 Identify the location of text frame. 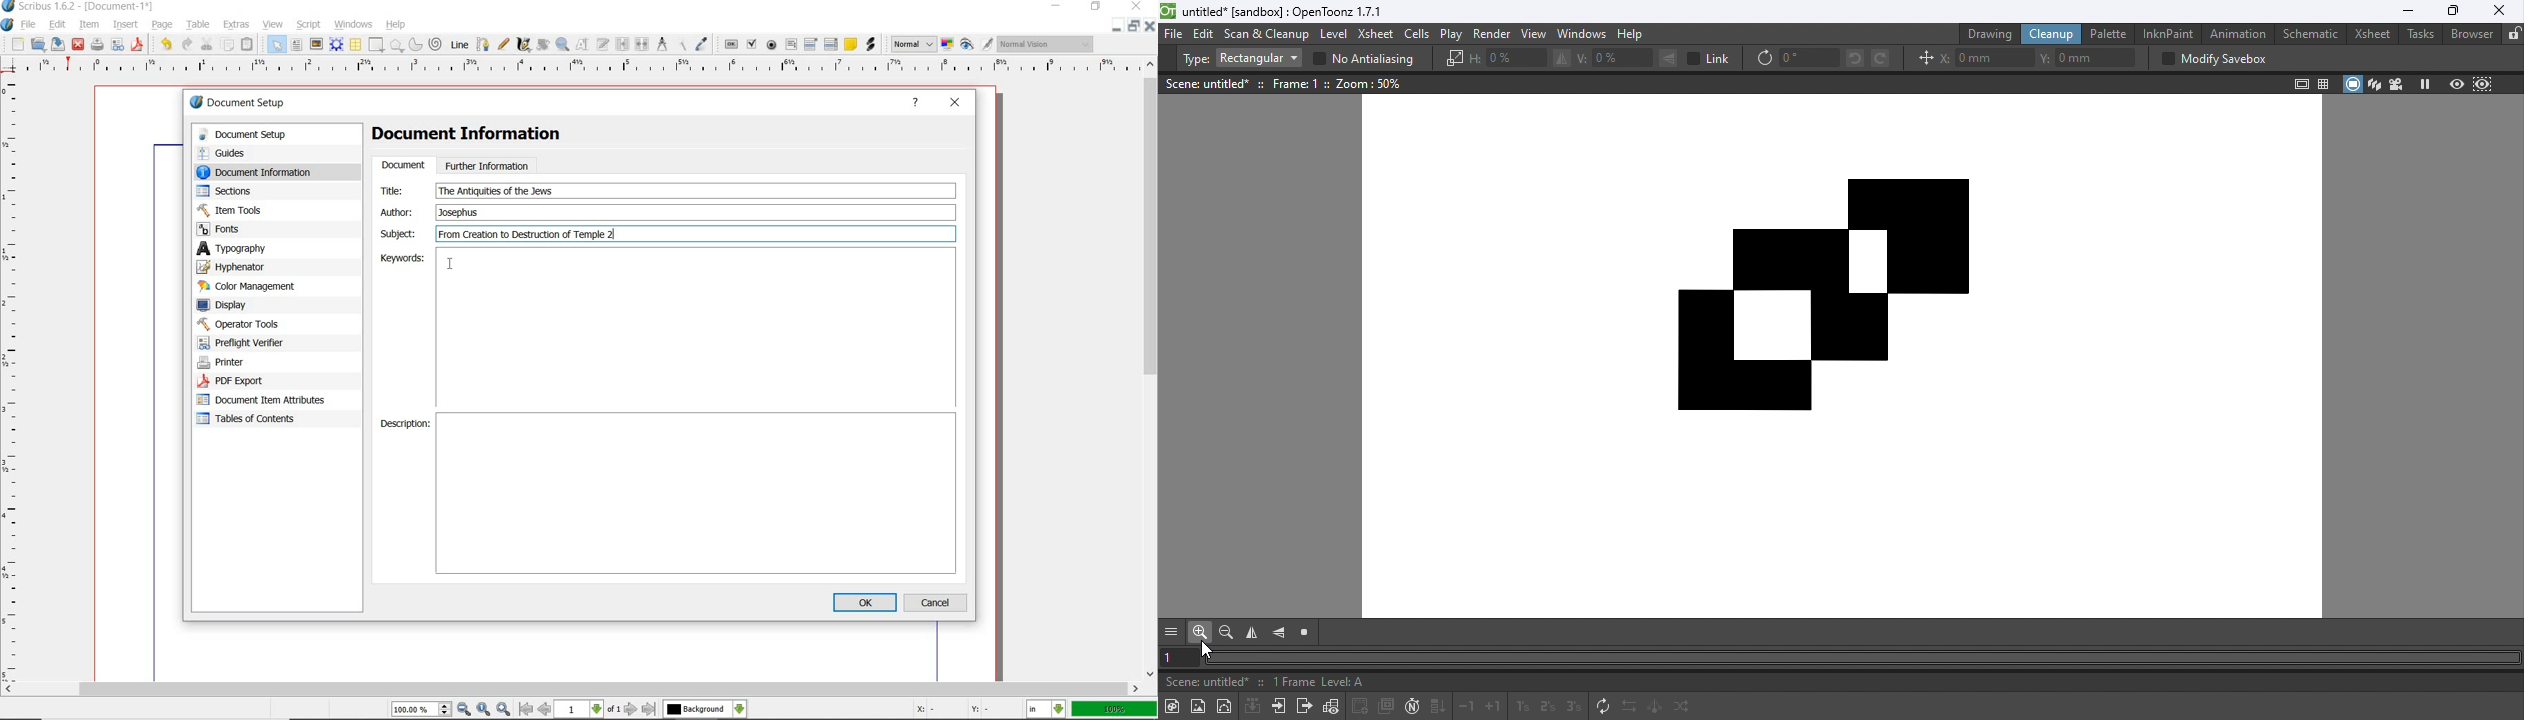
(297, 45).